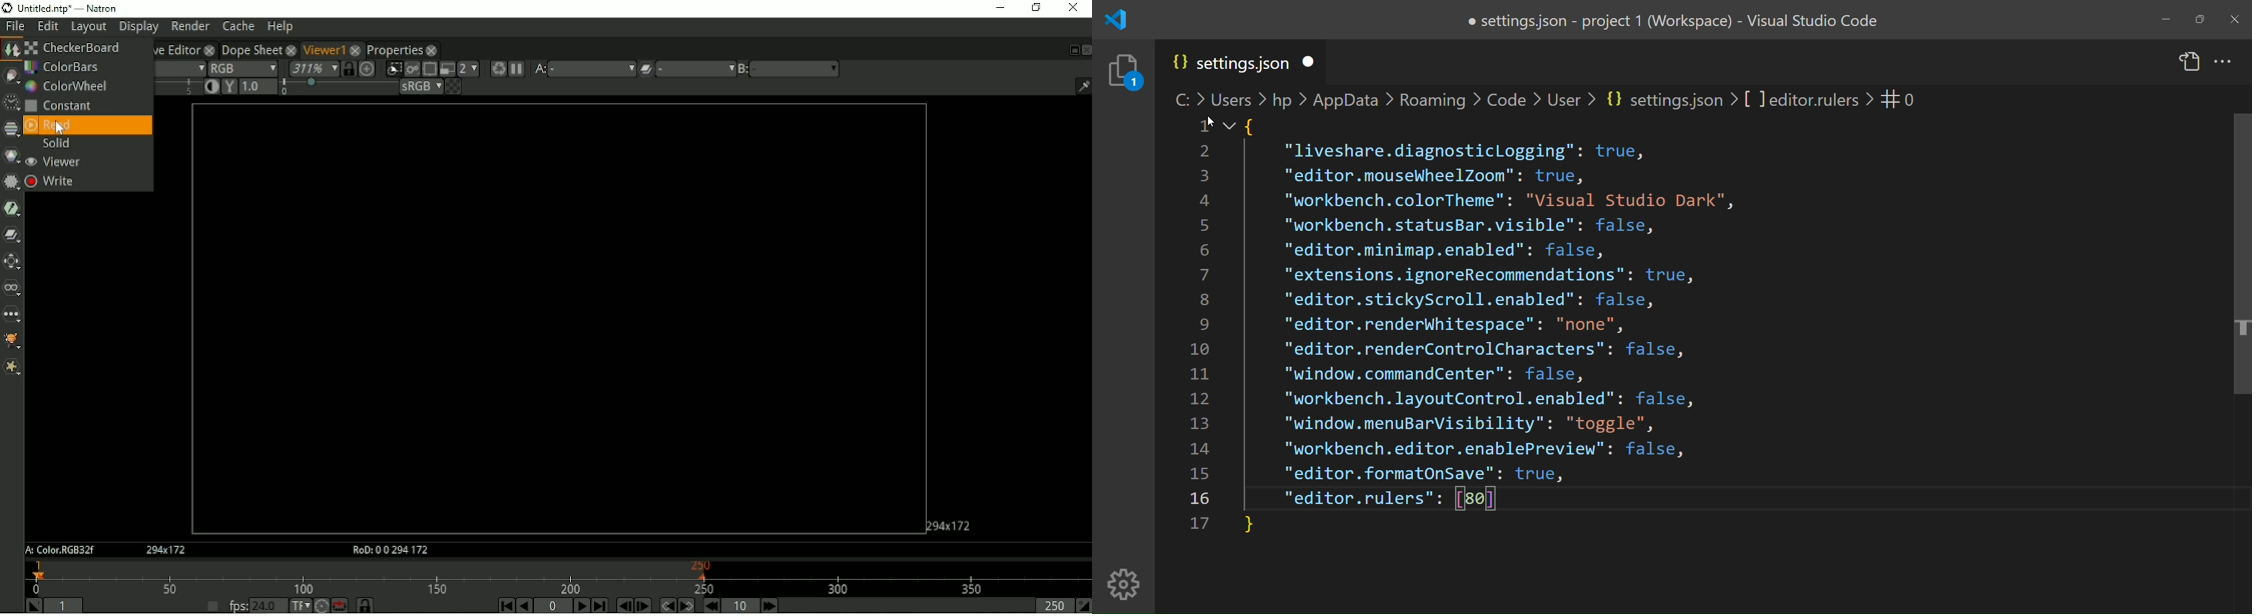 The height and width of the screenshot is (616, 2268). What do you see at coordinates (2167, 19) in the screenshot?
I see `minimize` at bounding box center [2167, 19].